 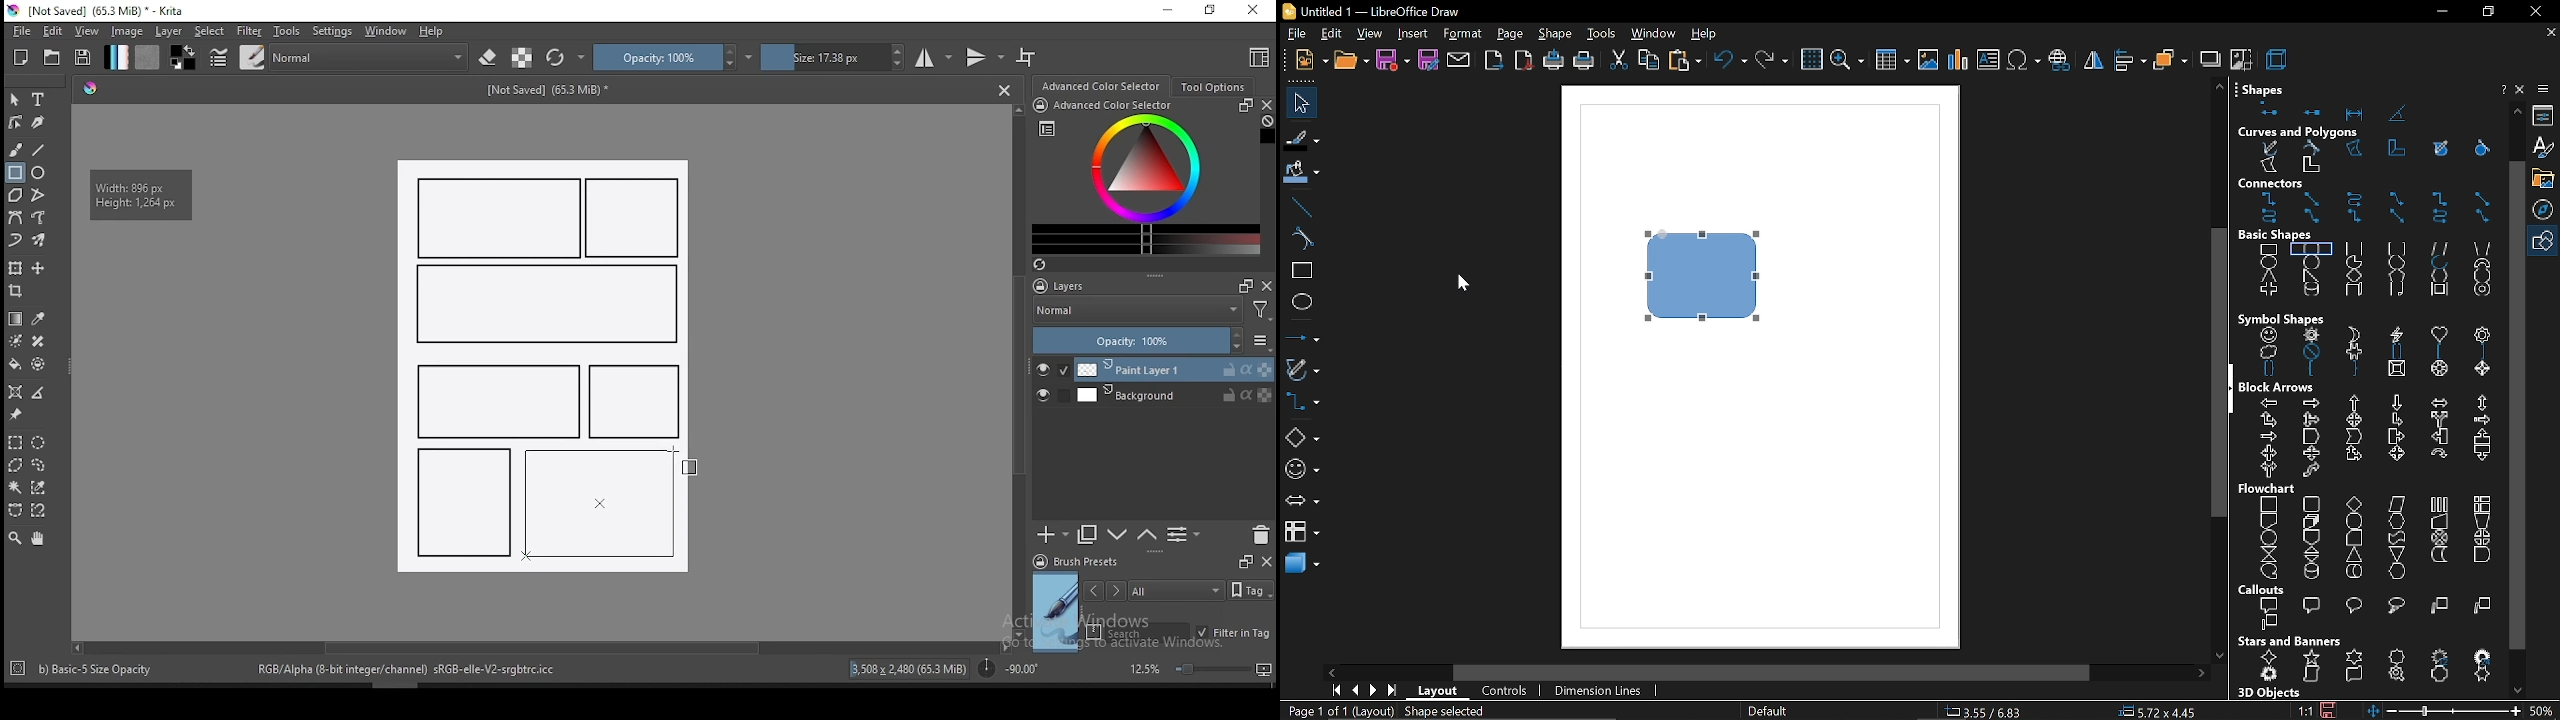 What do you see at coordinates (1331, 35) in the screenshot?
I see `edit` at bounding box center [1331, 35].